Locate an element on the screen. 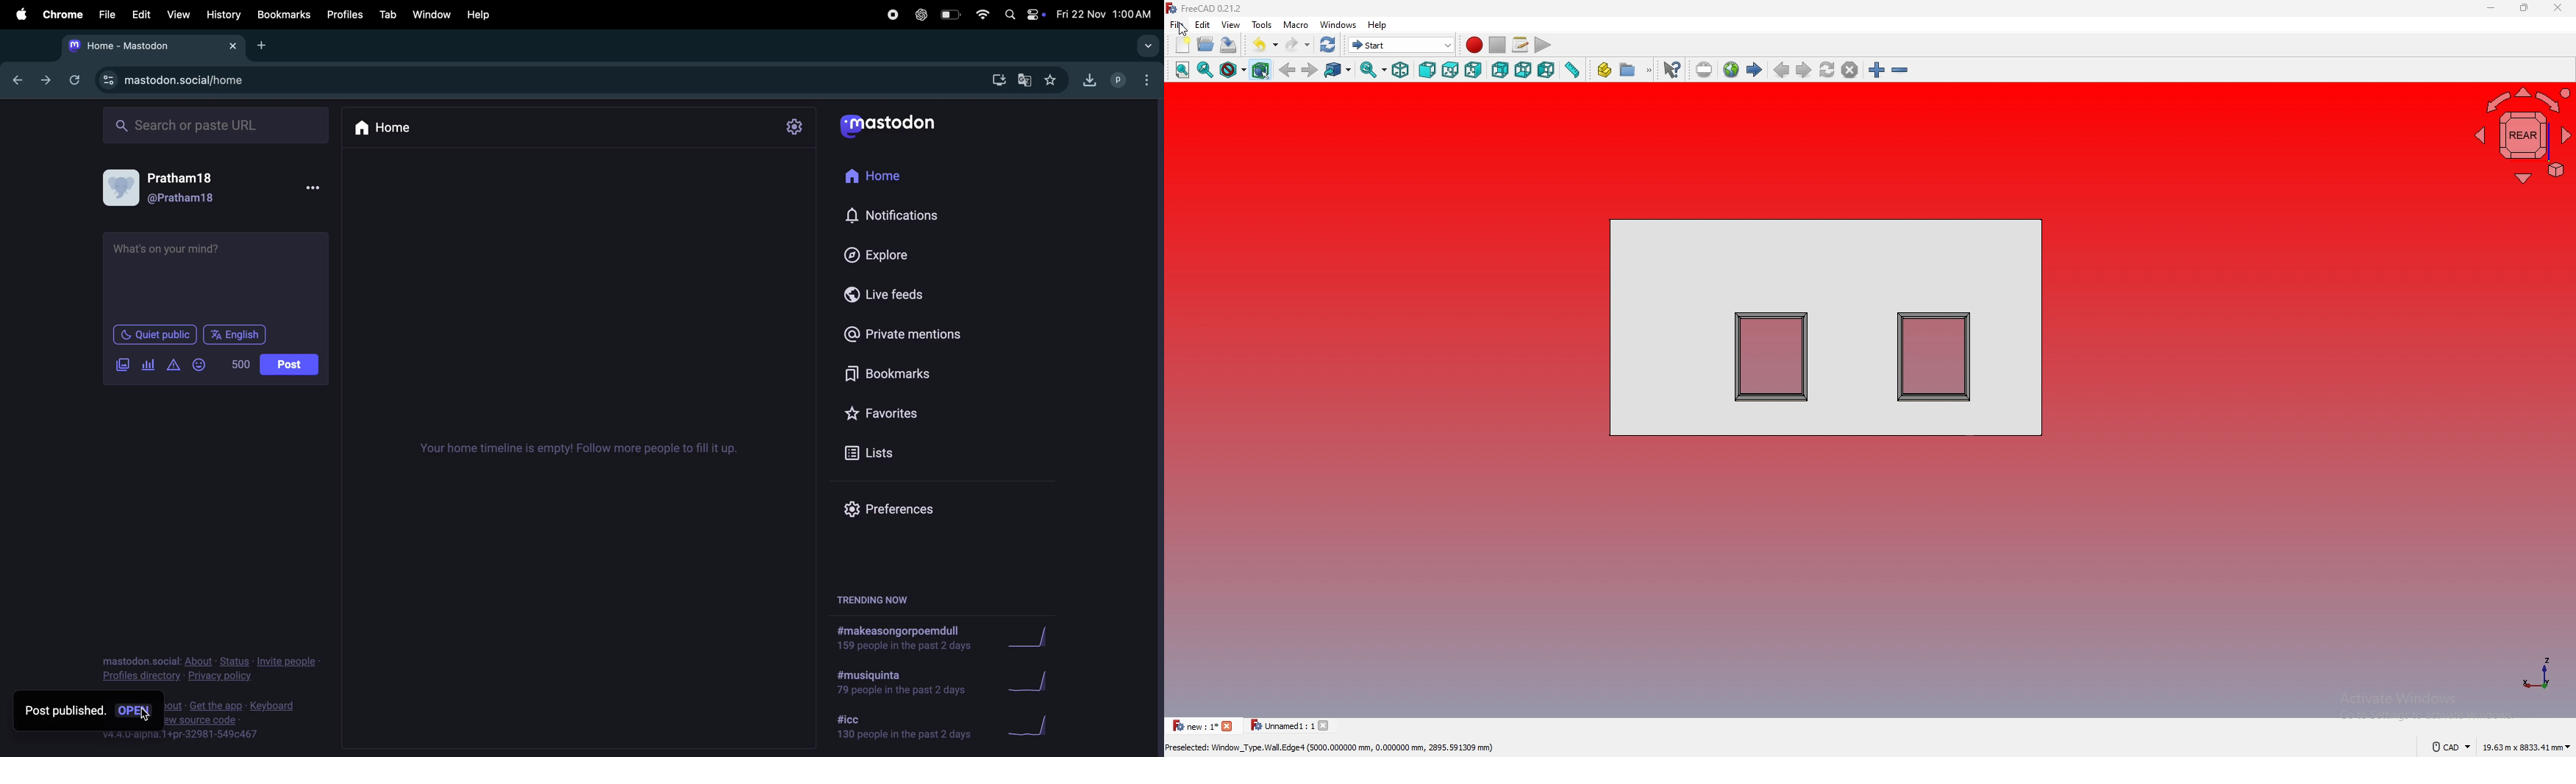 The width and height of the screenshot is (2576, 784). zoom in is located at coordinates (1877, 70).